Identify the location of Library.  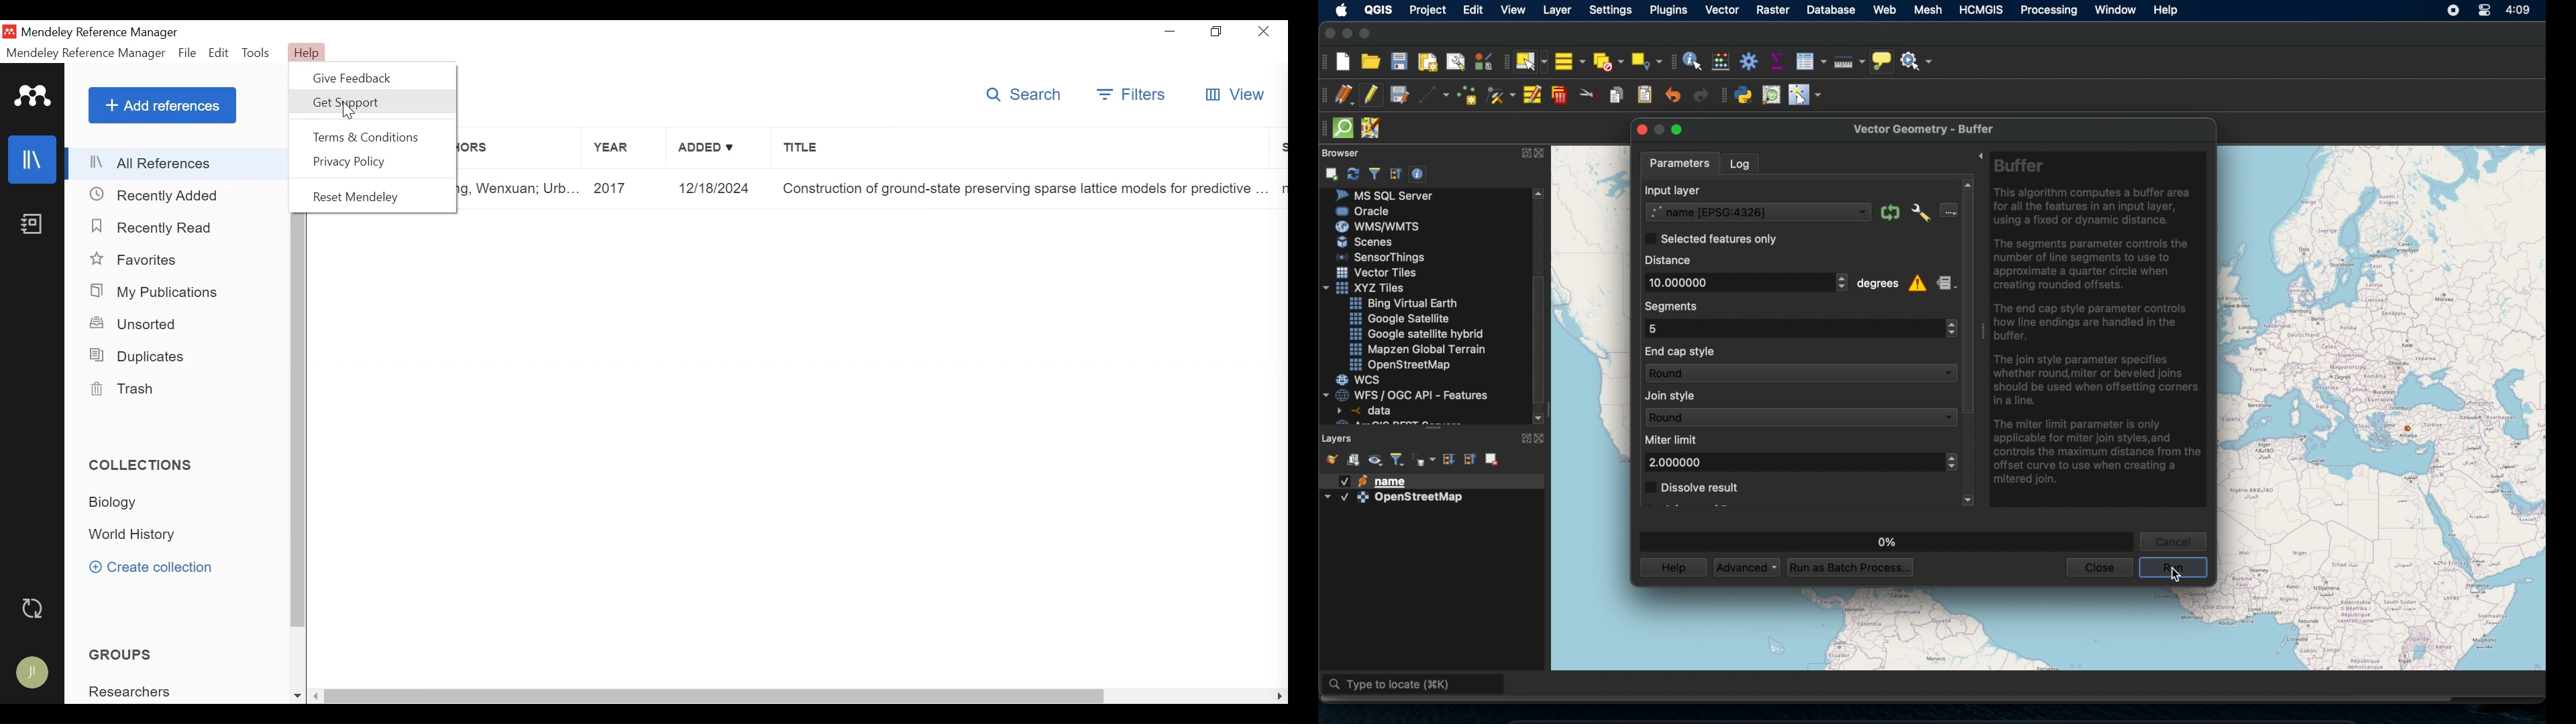
(32, 160).